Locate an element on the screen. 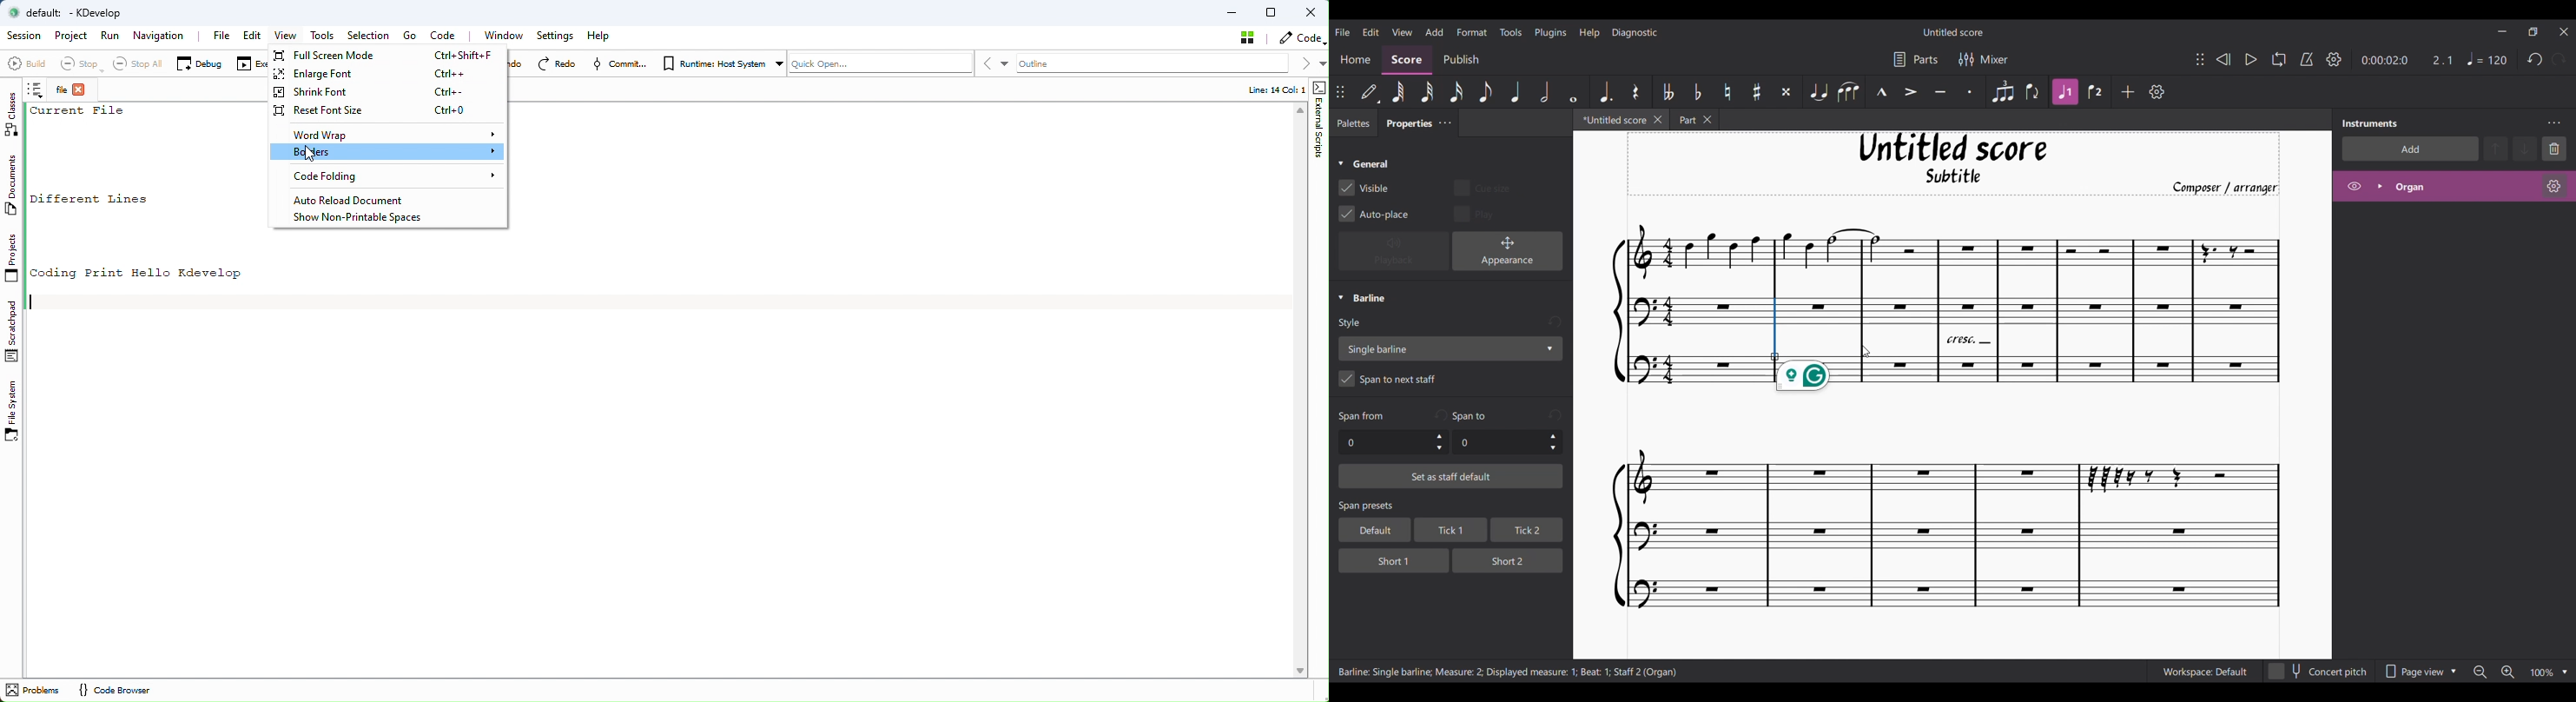 This screenshot has height=728, width=2576. Playback is located at coordinates (1394, 252).